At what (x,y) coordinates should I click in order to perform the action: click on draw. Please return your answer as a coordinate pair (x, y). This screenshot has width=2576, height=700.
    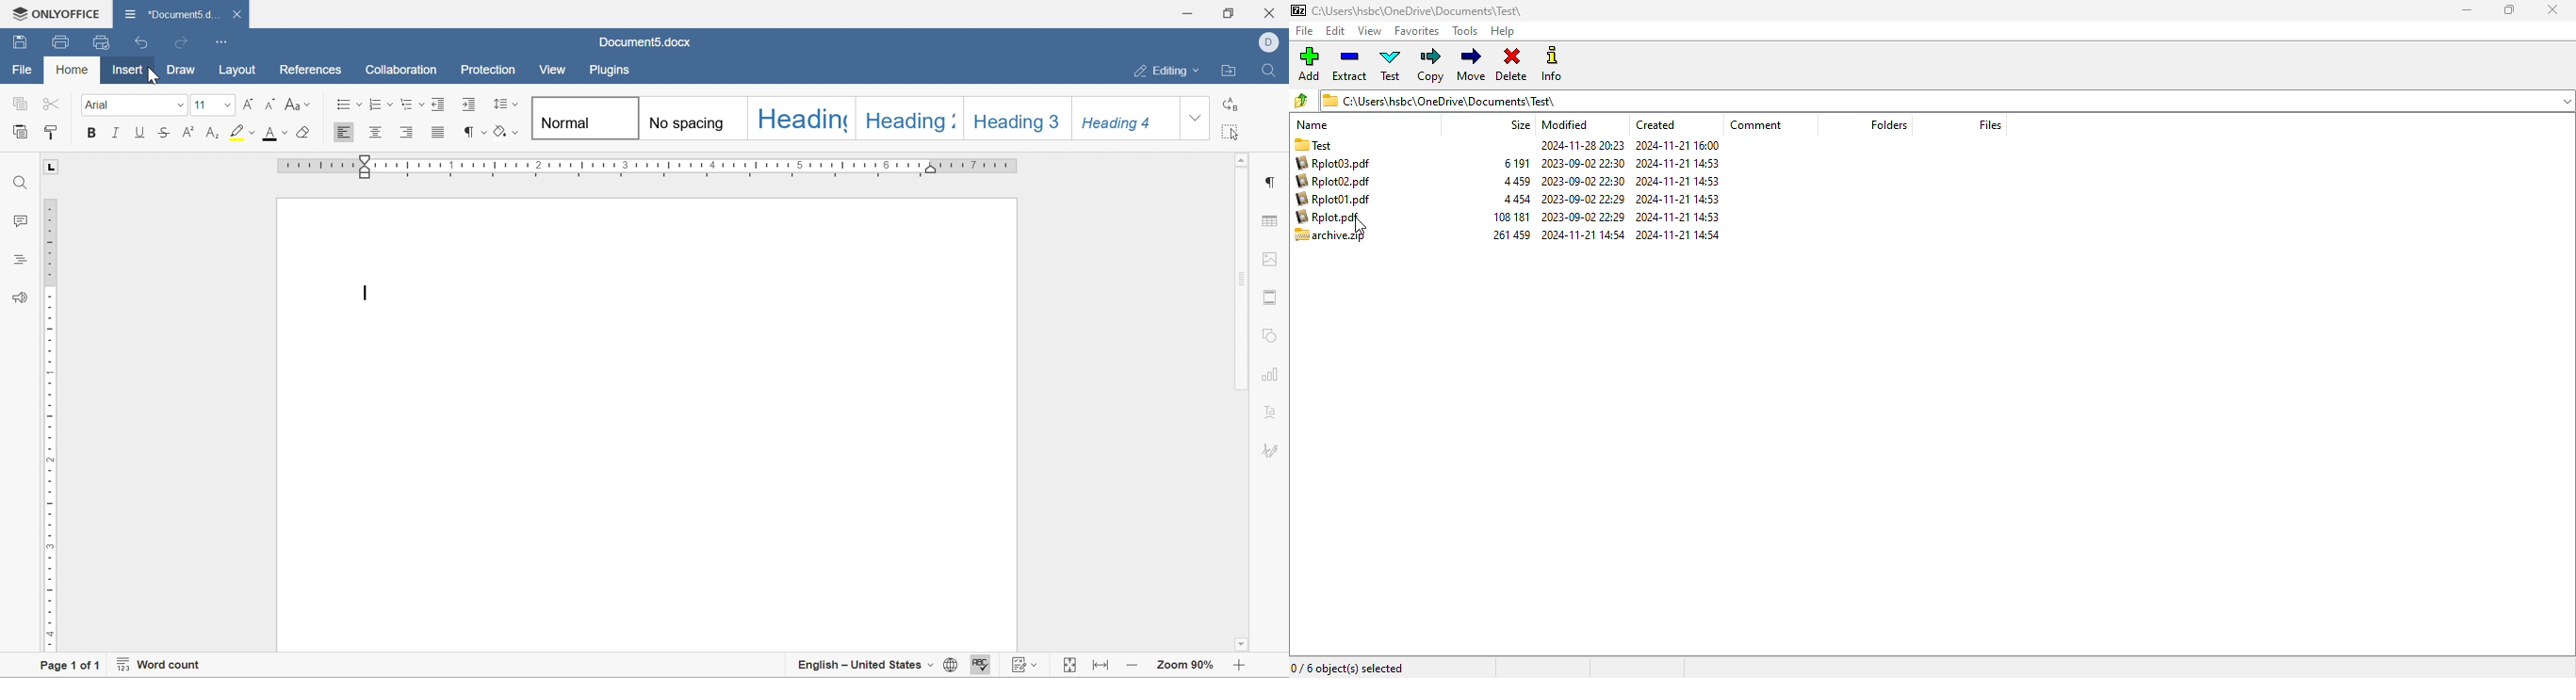
    Looking at the image, I should click on (182, 68).